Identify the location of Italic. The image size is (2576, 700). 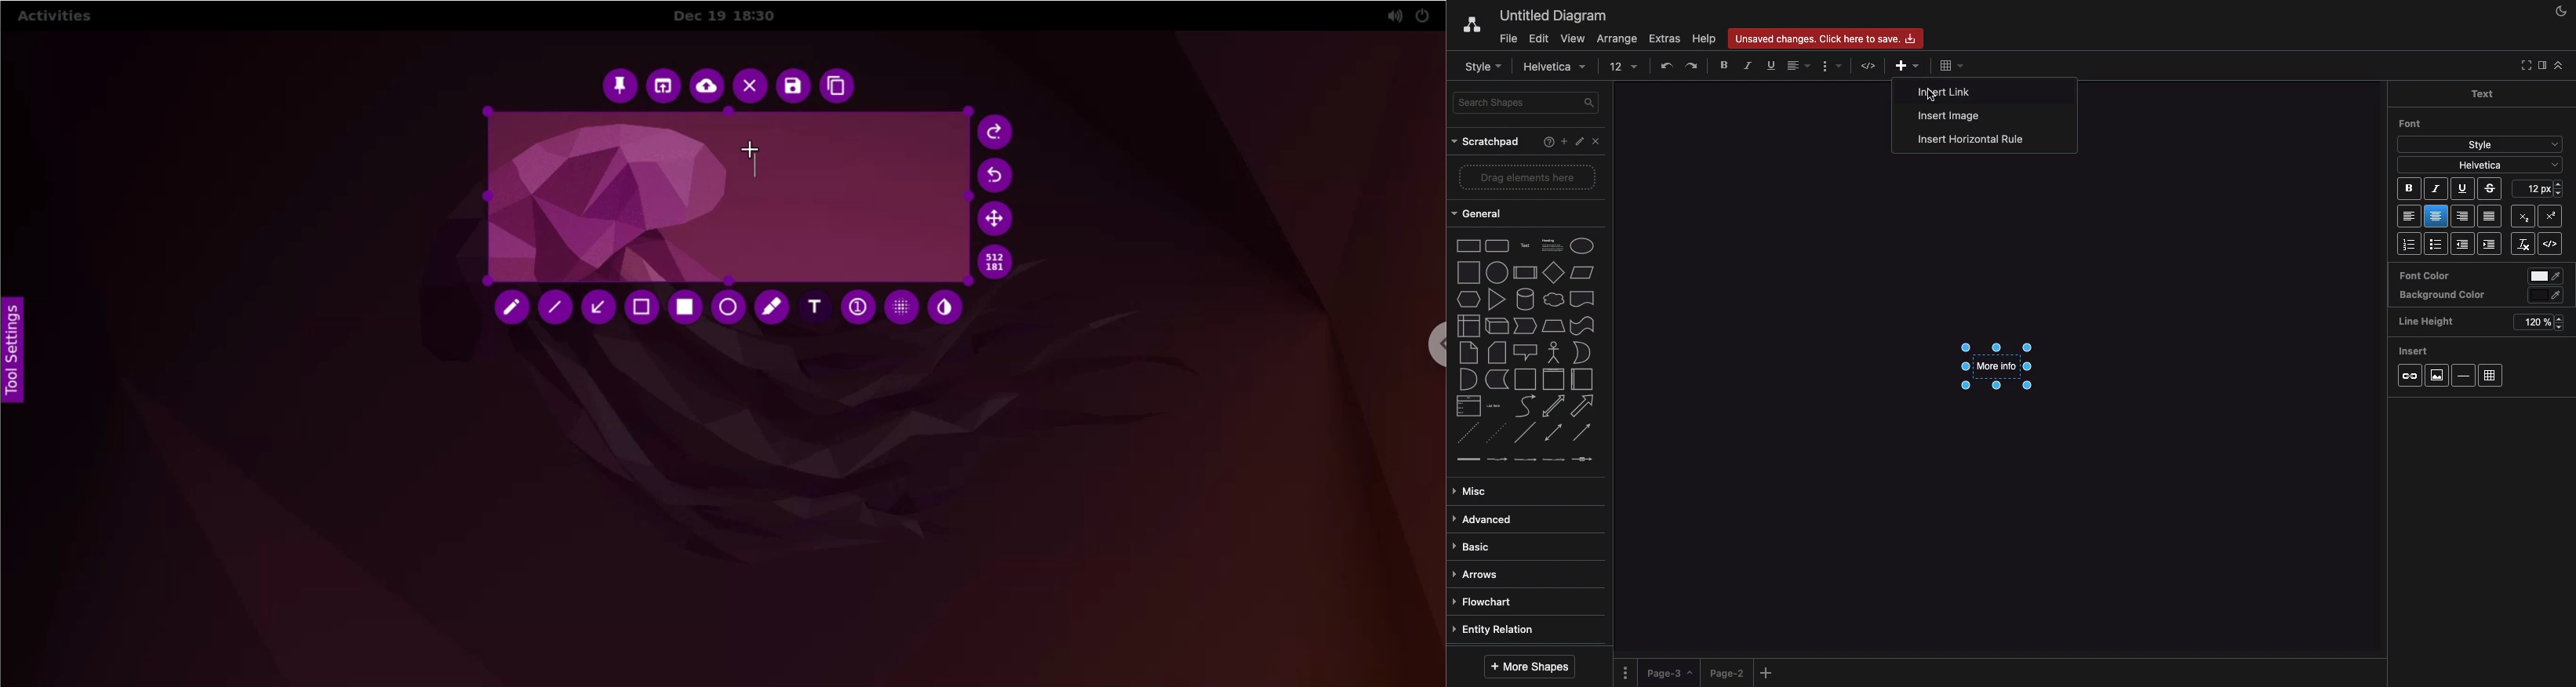
(2436, 189).